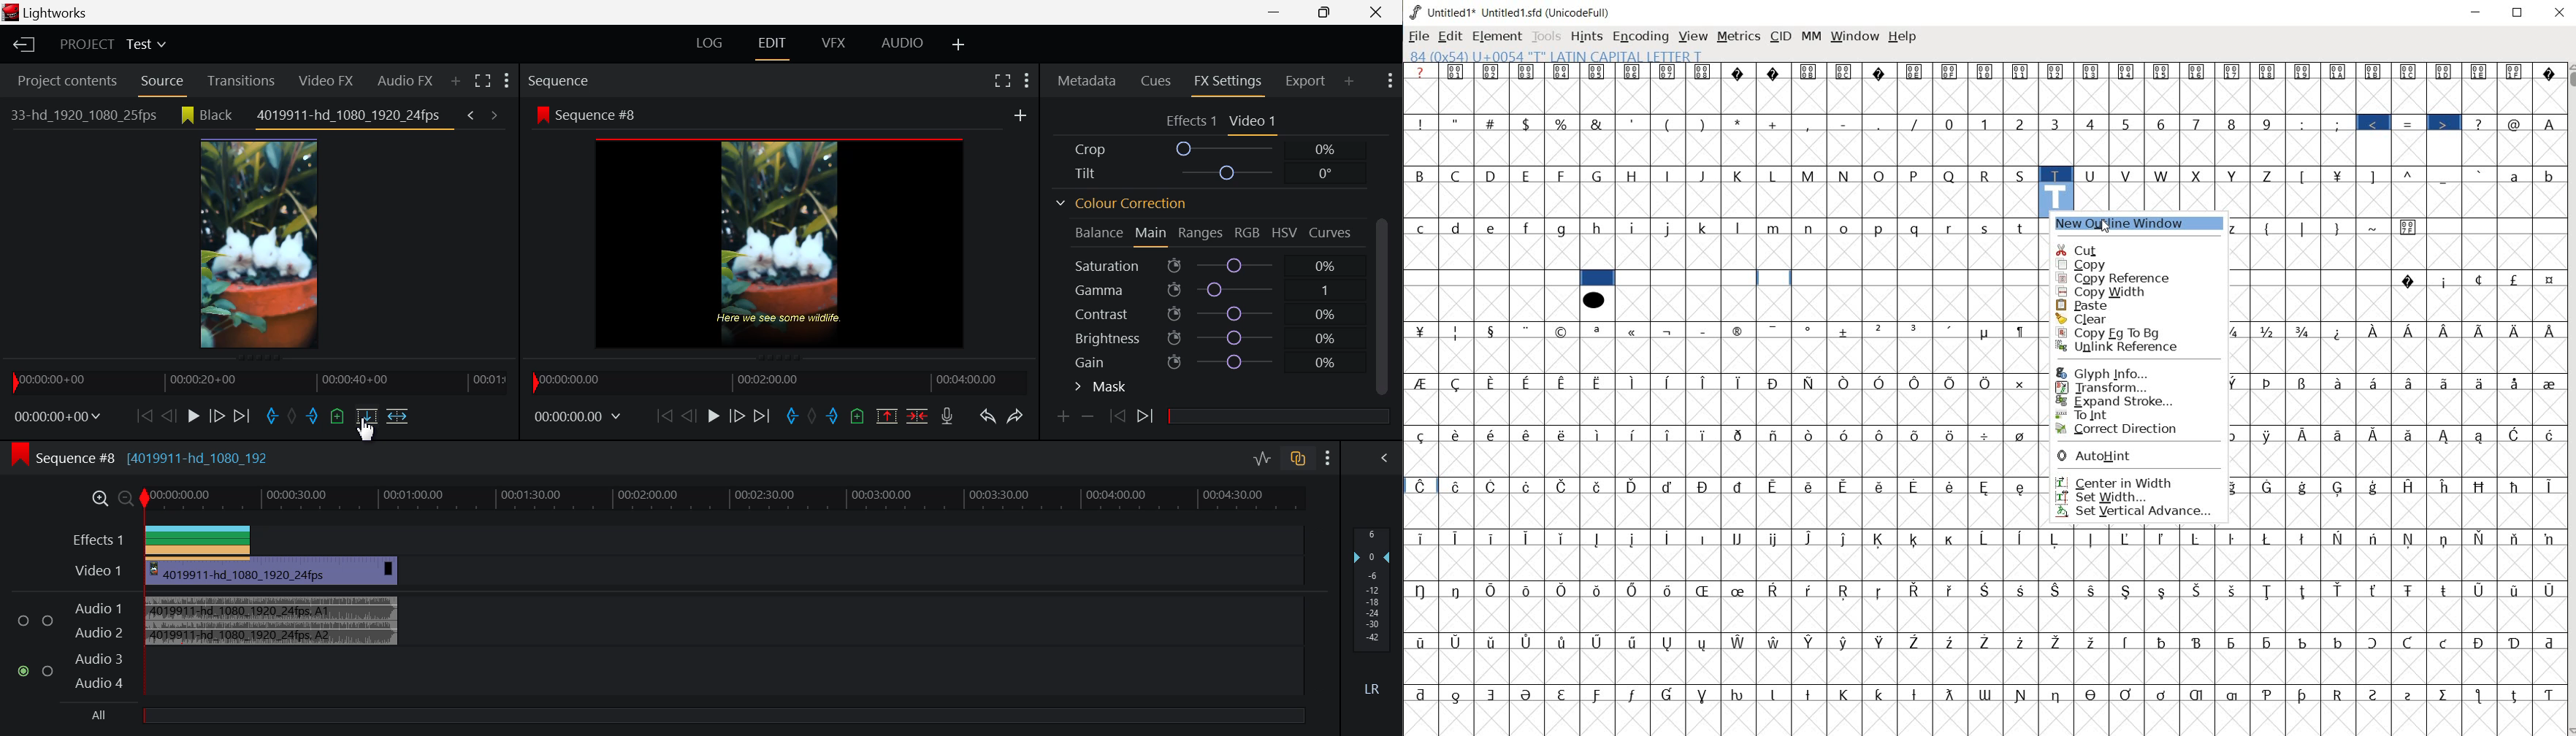 Image resolution: width=2576 pixels, height=756 pixels. I want to click on m, so click(1775, 228).